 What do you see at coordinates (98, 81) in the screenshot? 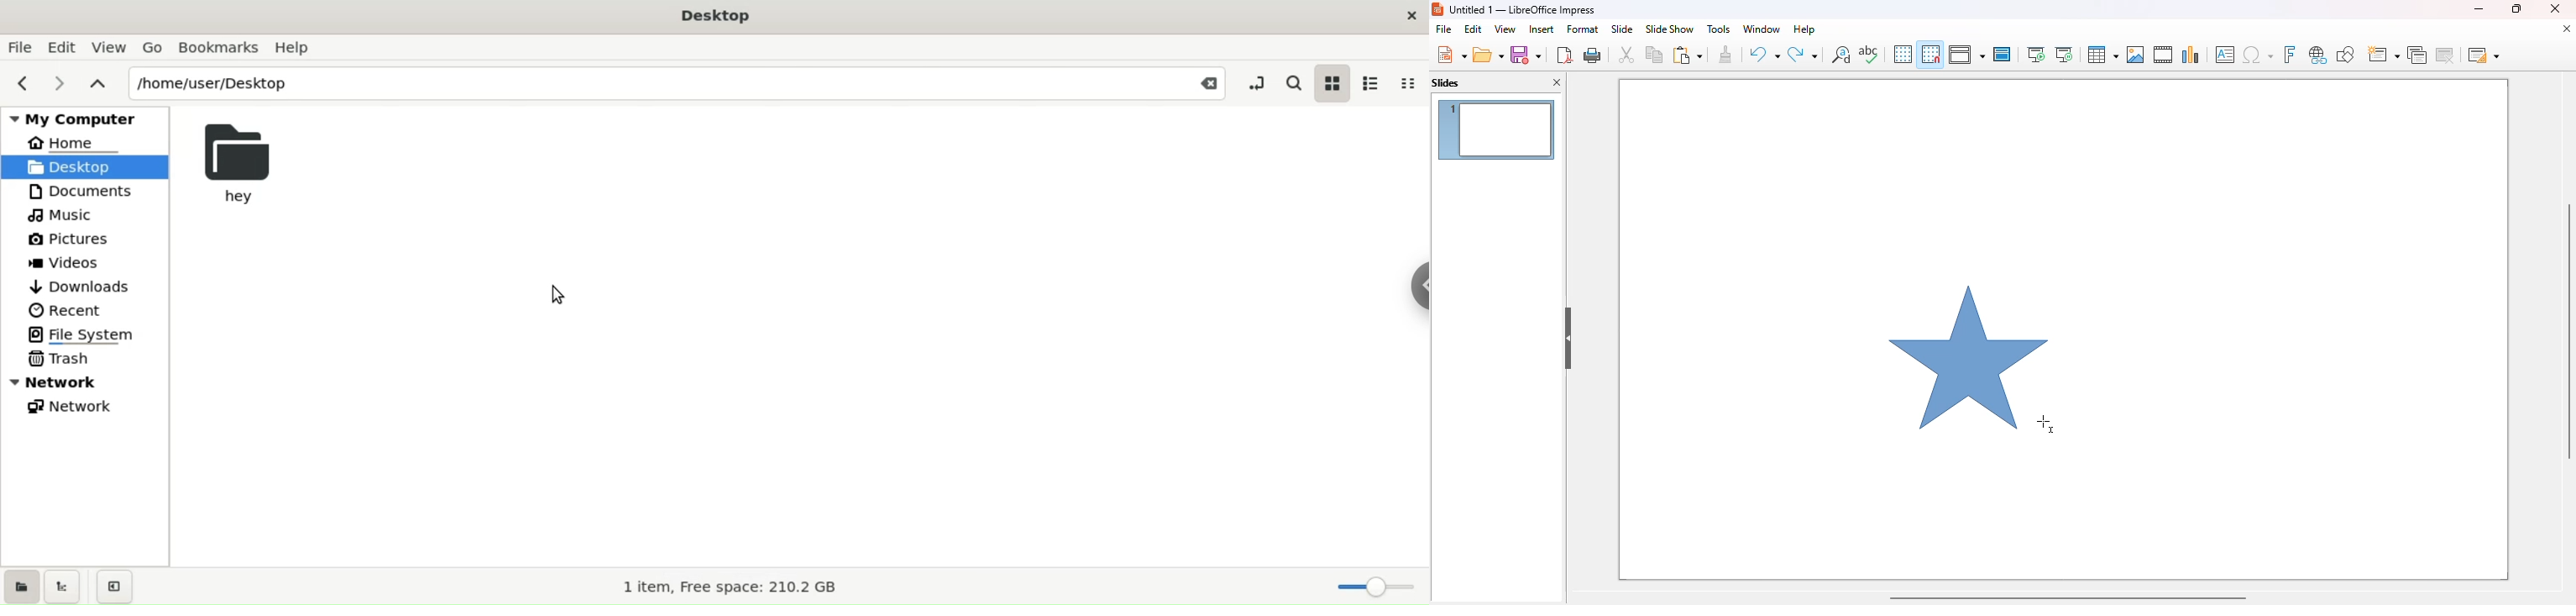
I see `parent folders` at bounding box center [98, 81].